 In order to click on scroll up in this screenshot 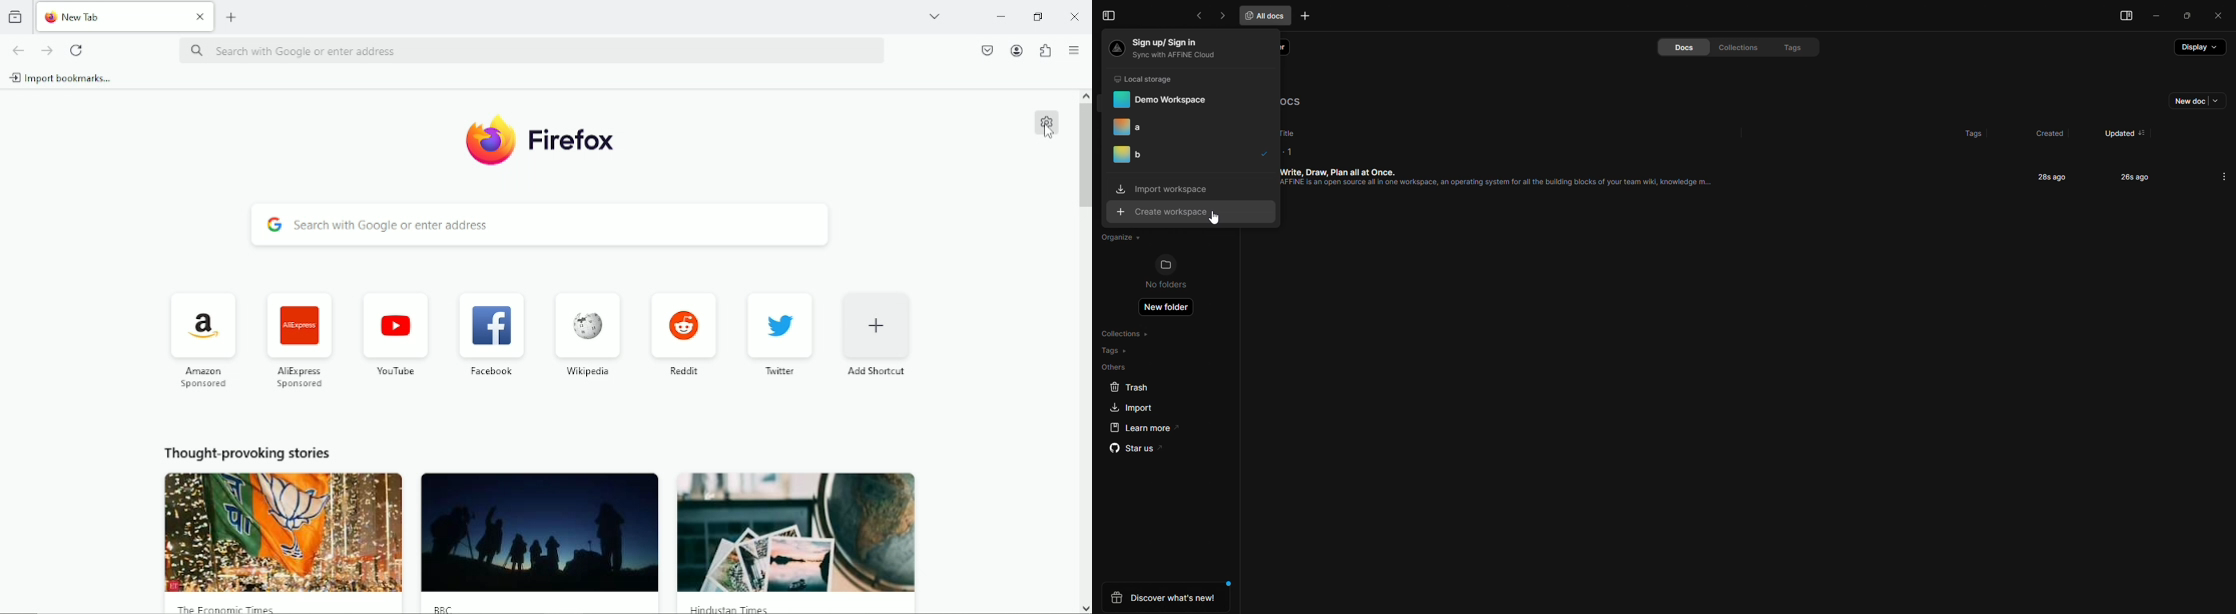, I will do `click(1085, 96)`.